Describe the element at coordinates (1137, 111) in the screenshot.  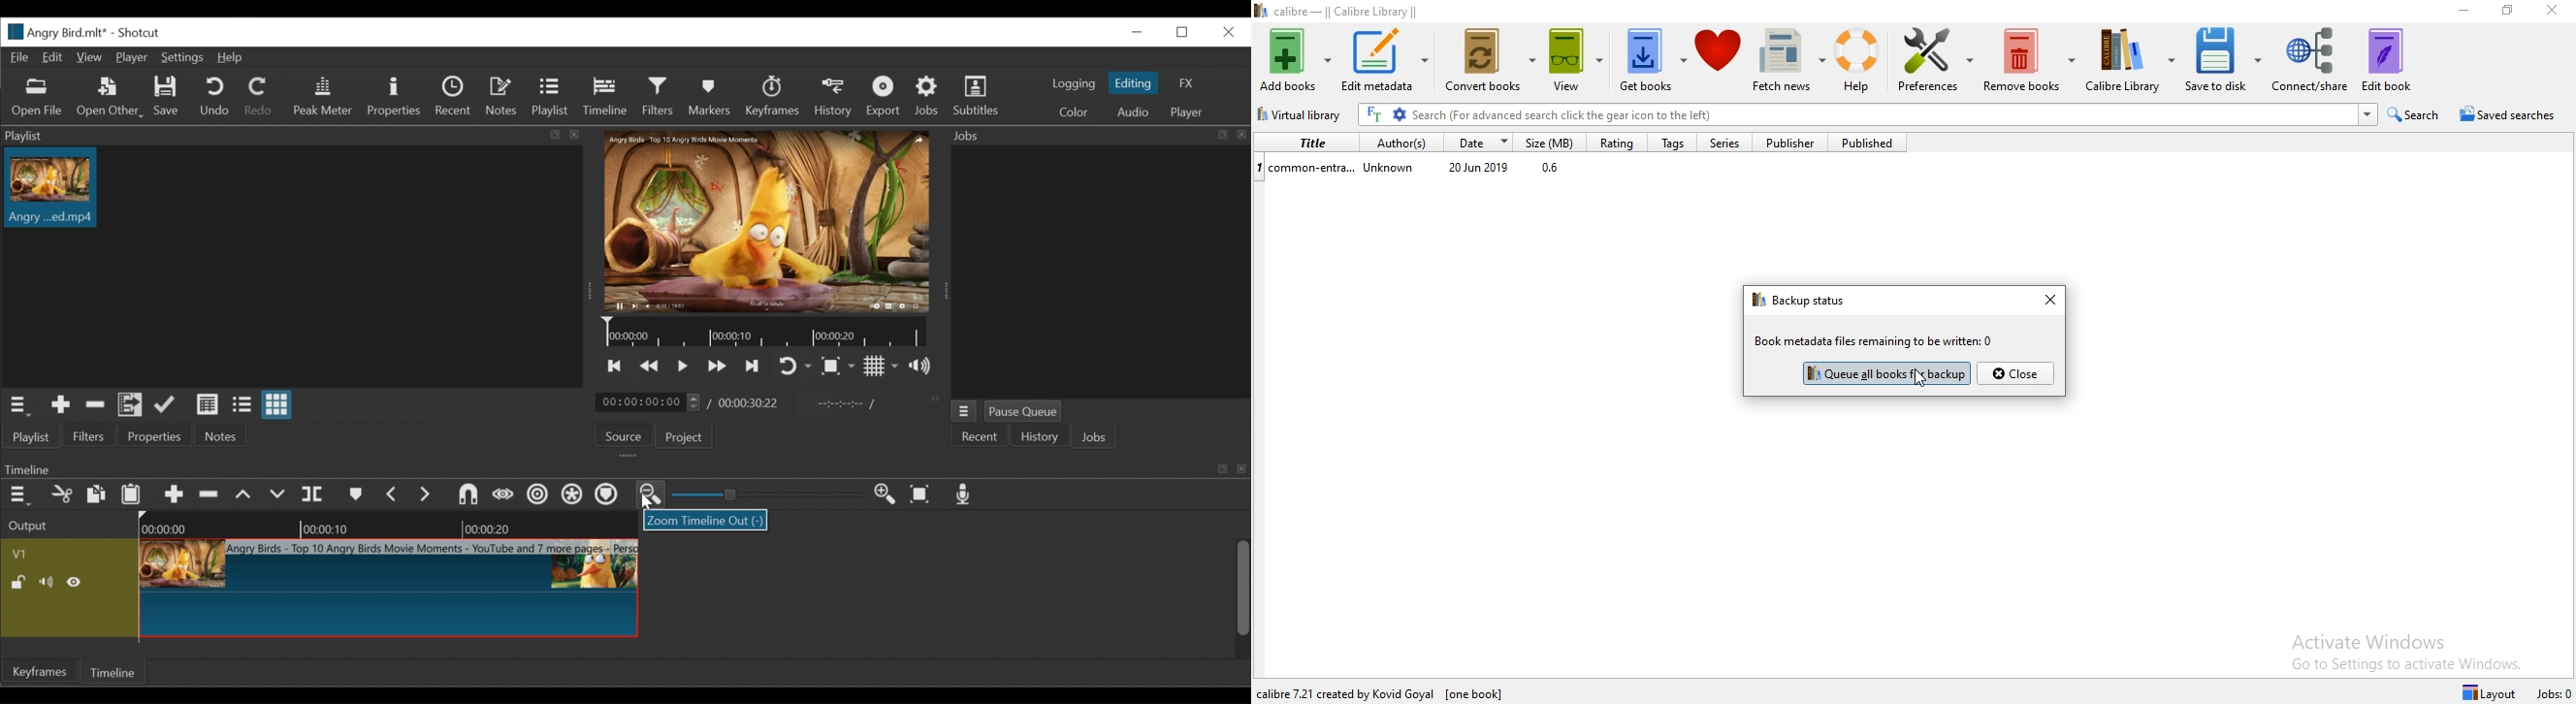
I see `Audio` at that location.